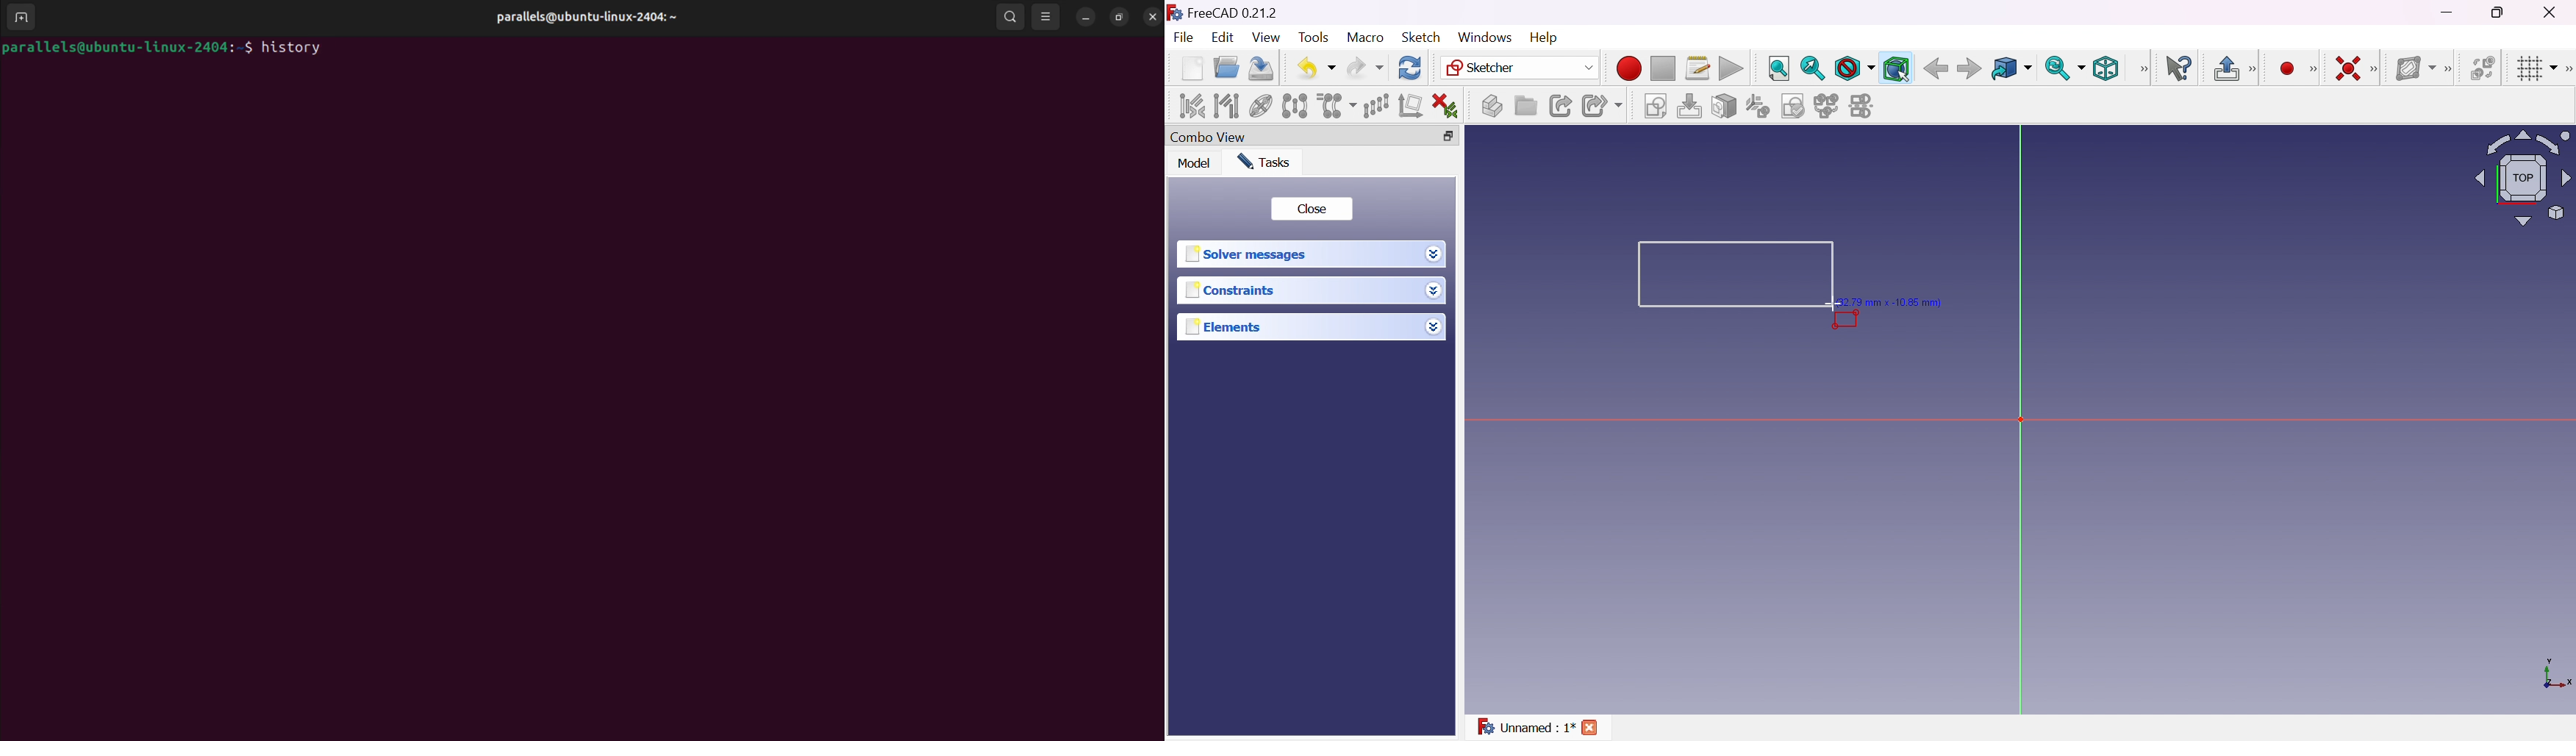  I want to click on Make sub-link, so click(1602, 106).